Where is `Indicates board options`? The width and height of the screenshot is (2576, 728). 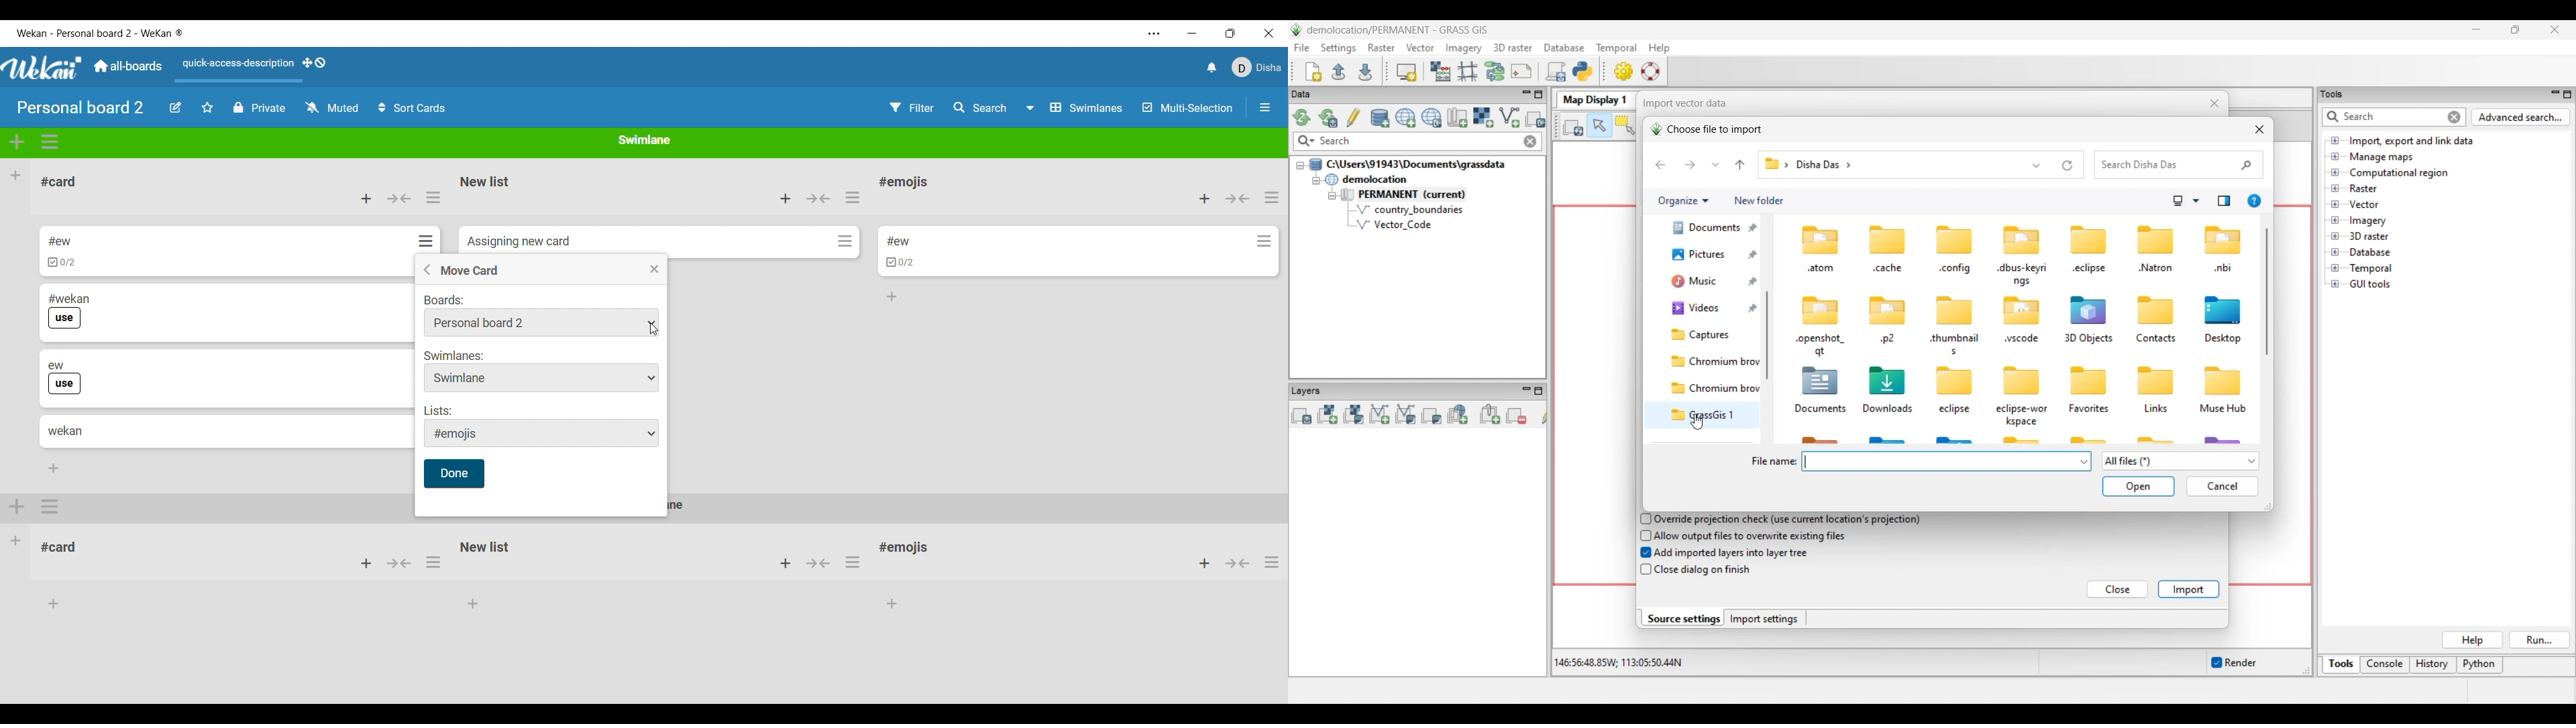 Indicates board options is located at coordinates (444, 300).